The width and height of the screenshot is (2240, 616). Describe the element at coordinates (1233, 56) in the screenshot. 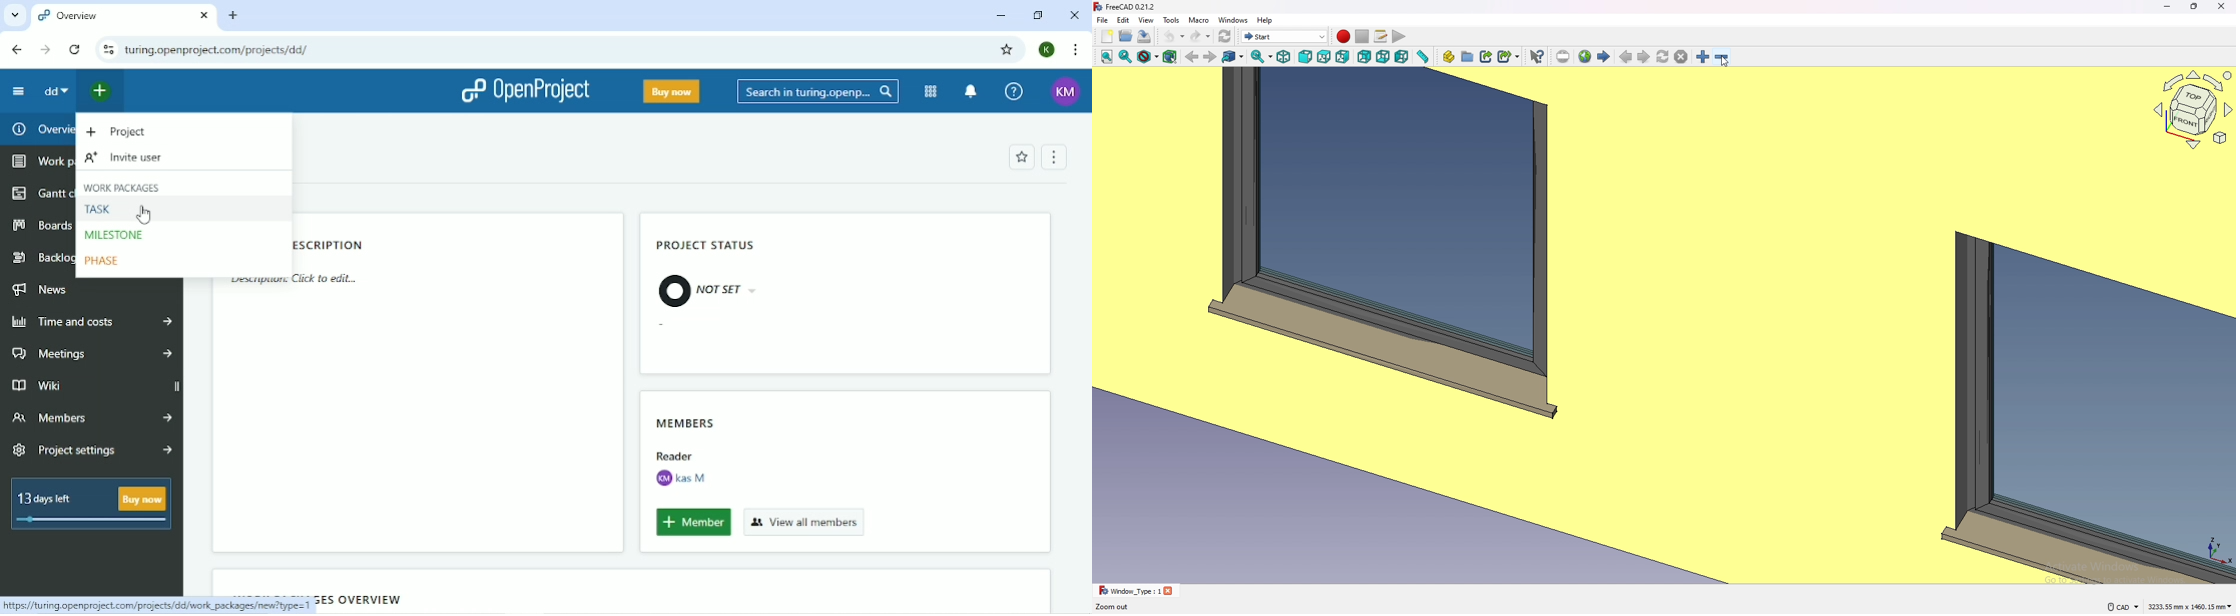

I see `go to link object` at that location.